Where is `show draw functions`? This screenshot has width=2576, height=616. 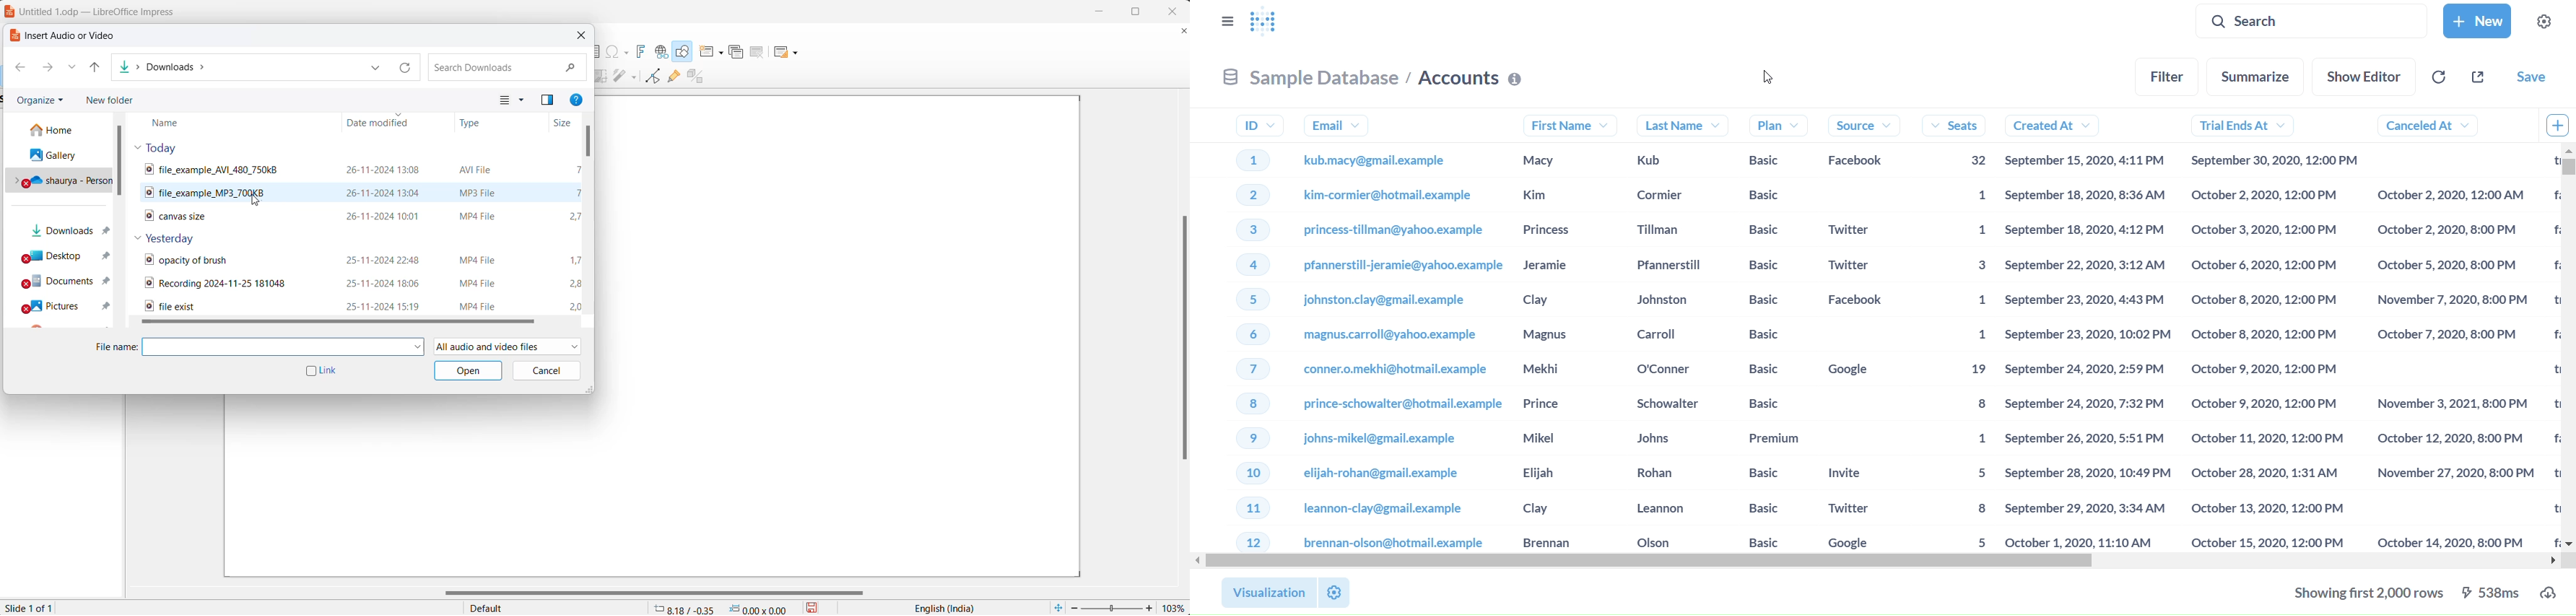
show draw functions is located at coordinates (684, 51).